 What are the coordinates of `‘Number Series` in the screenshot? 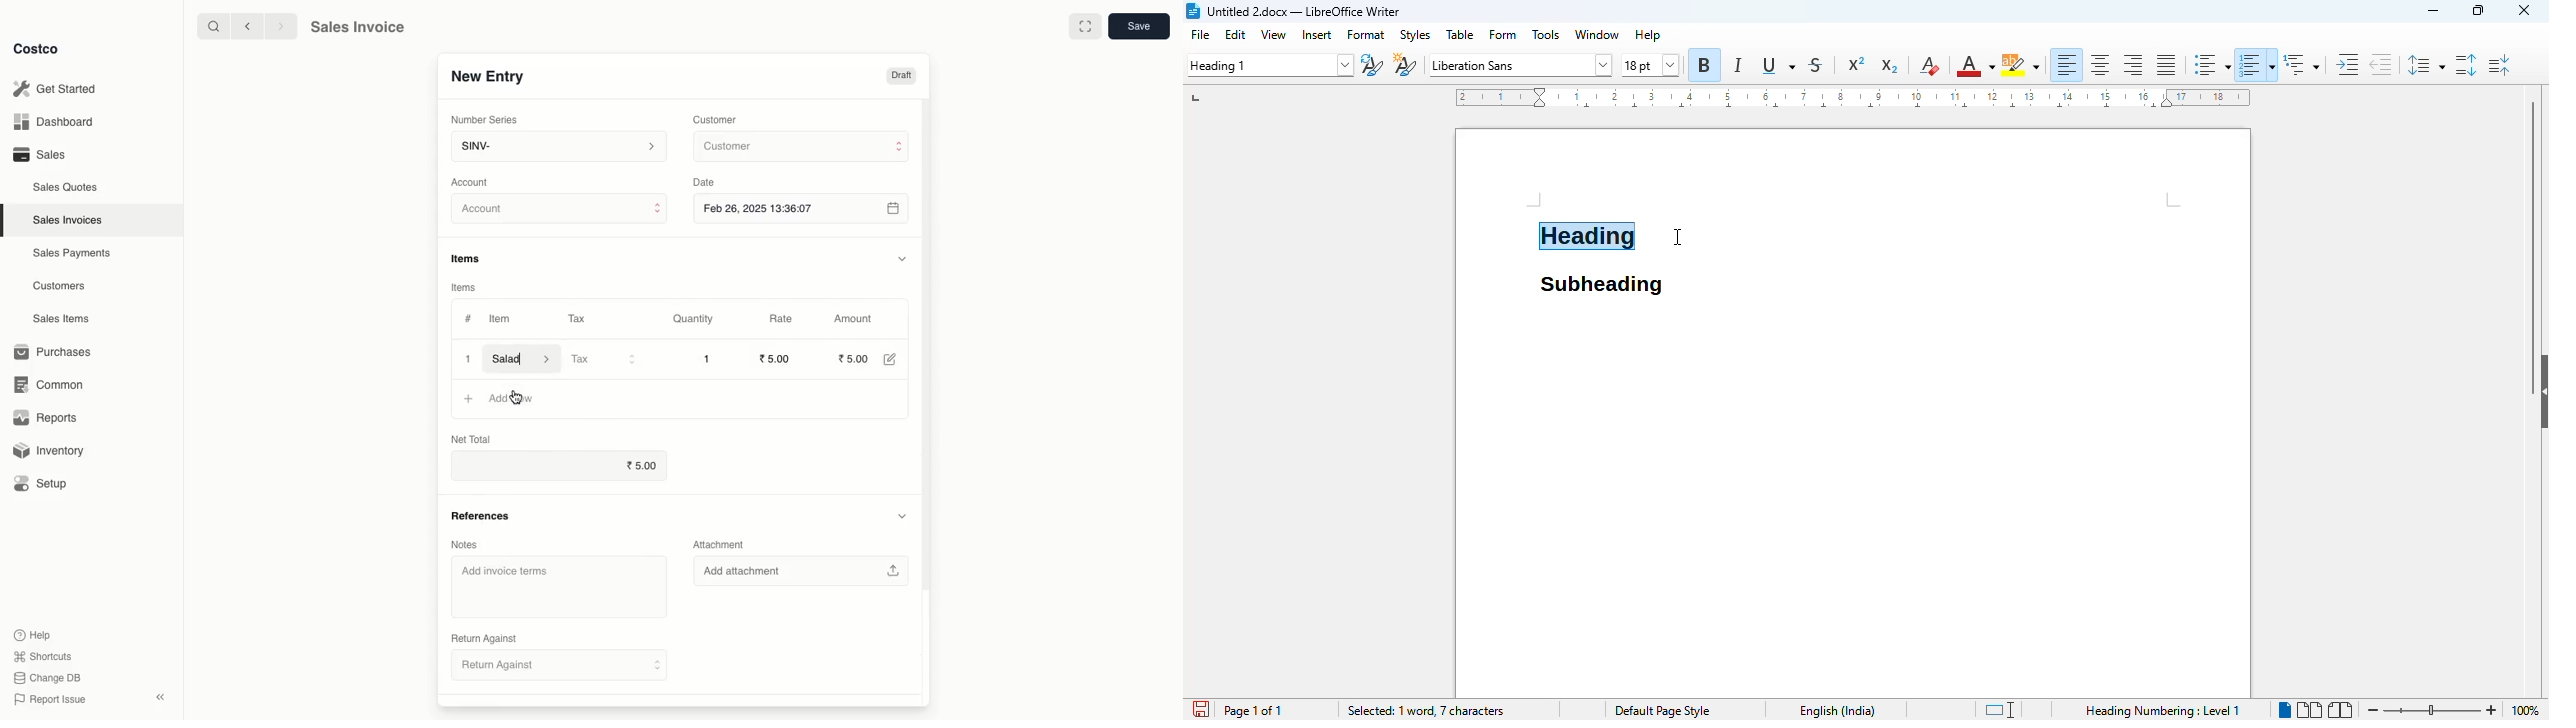 It's located at (482, 120).